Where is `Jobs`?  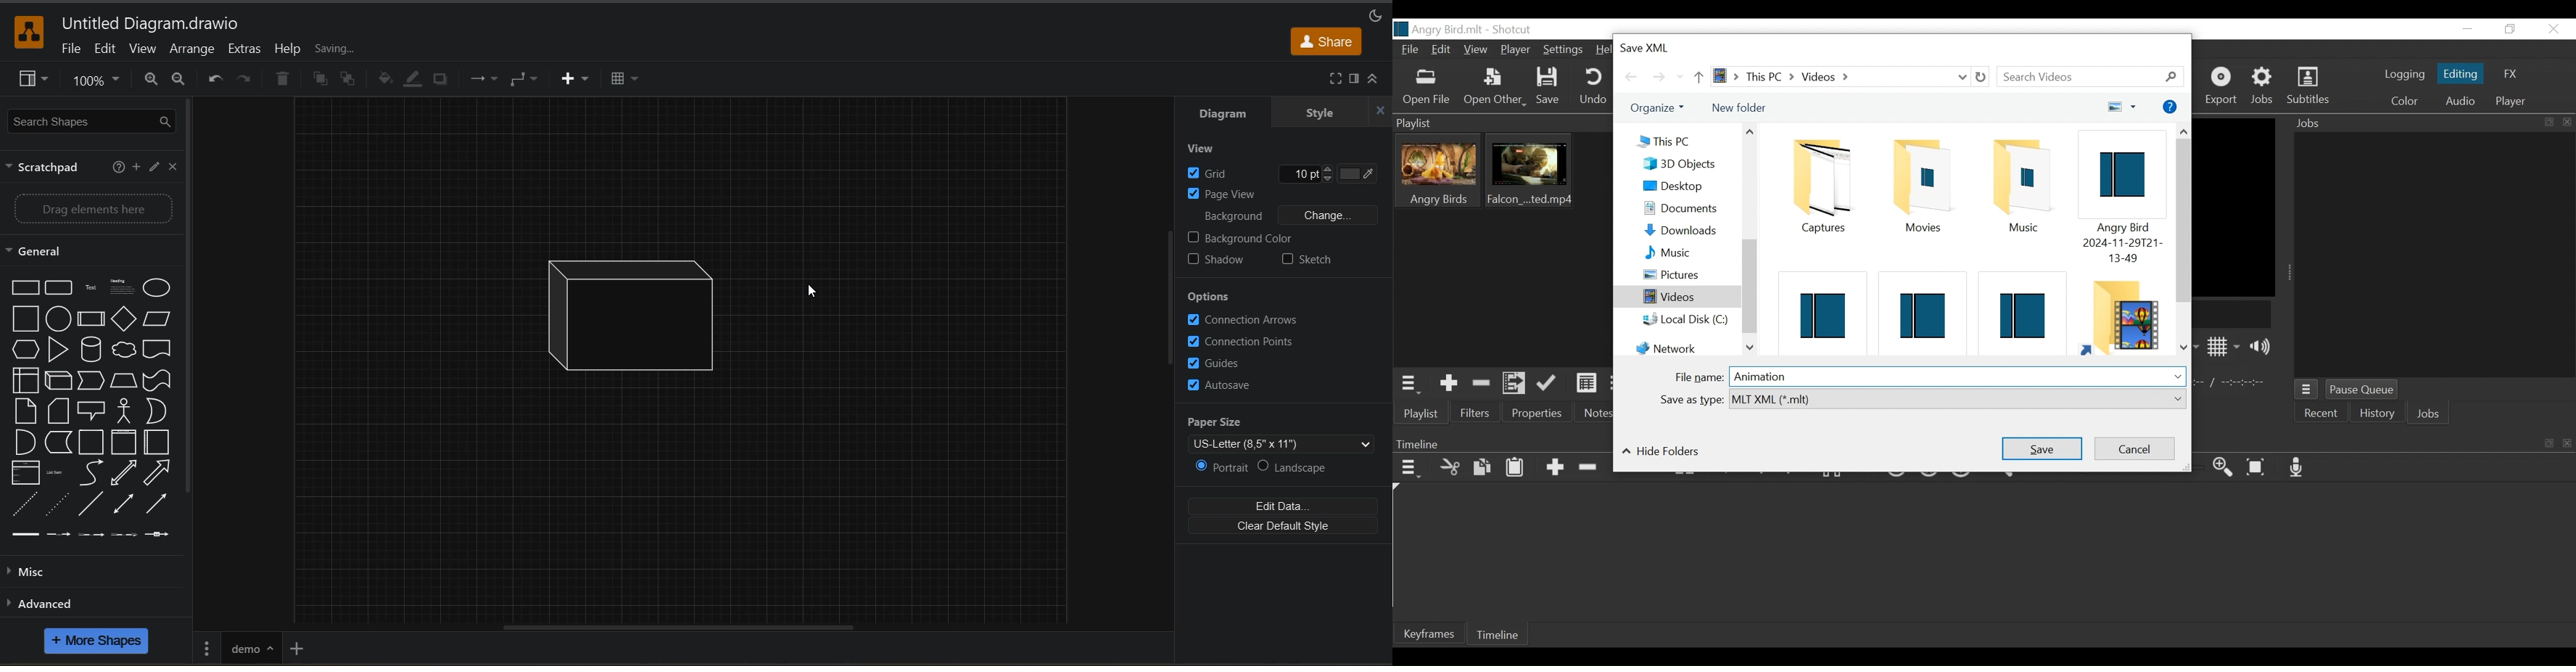 Jobs is located at coordinates (2263, 86).